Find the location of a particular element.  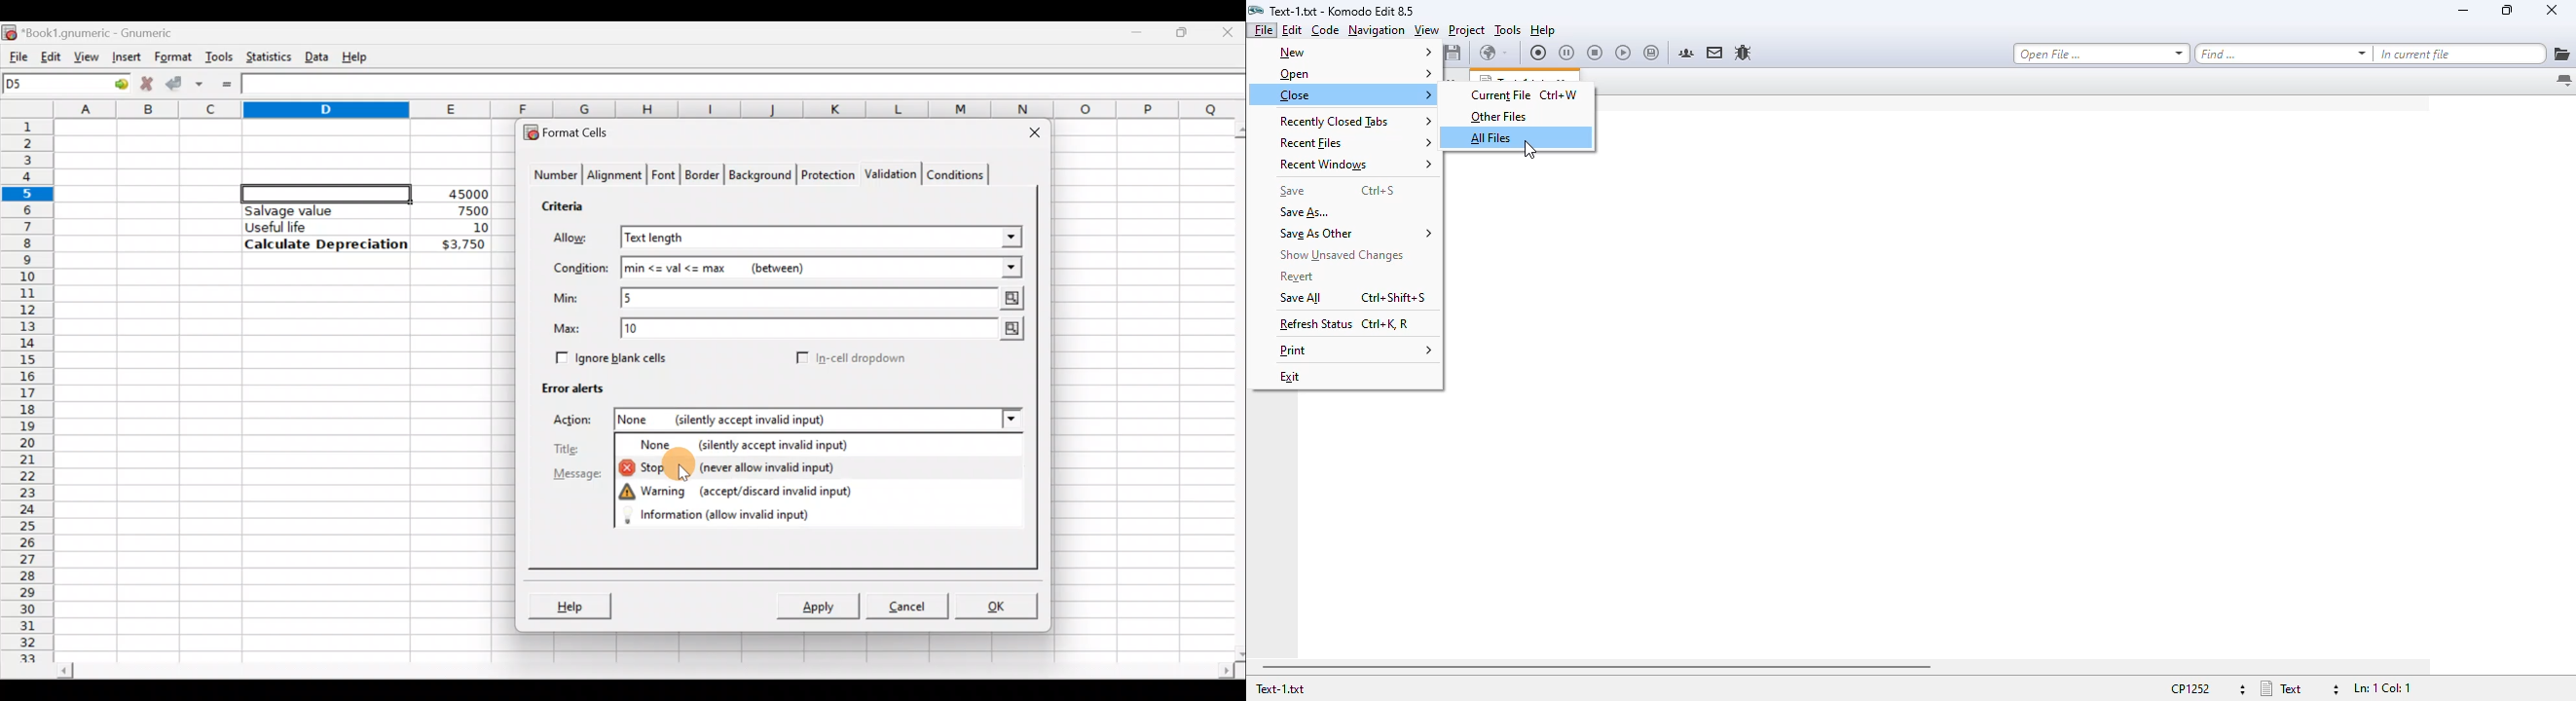

Go to is located at coordinates (116, 84).